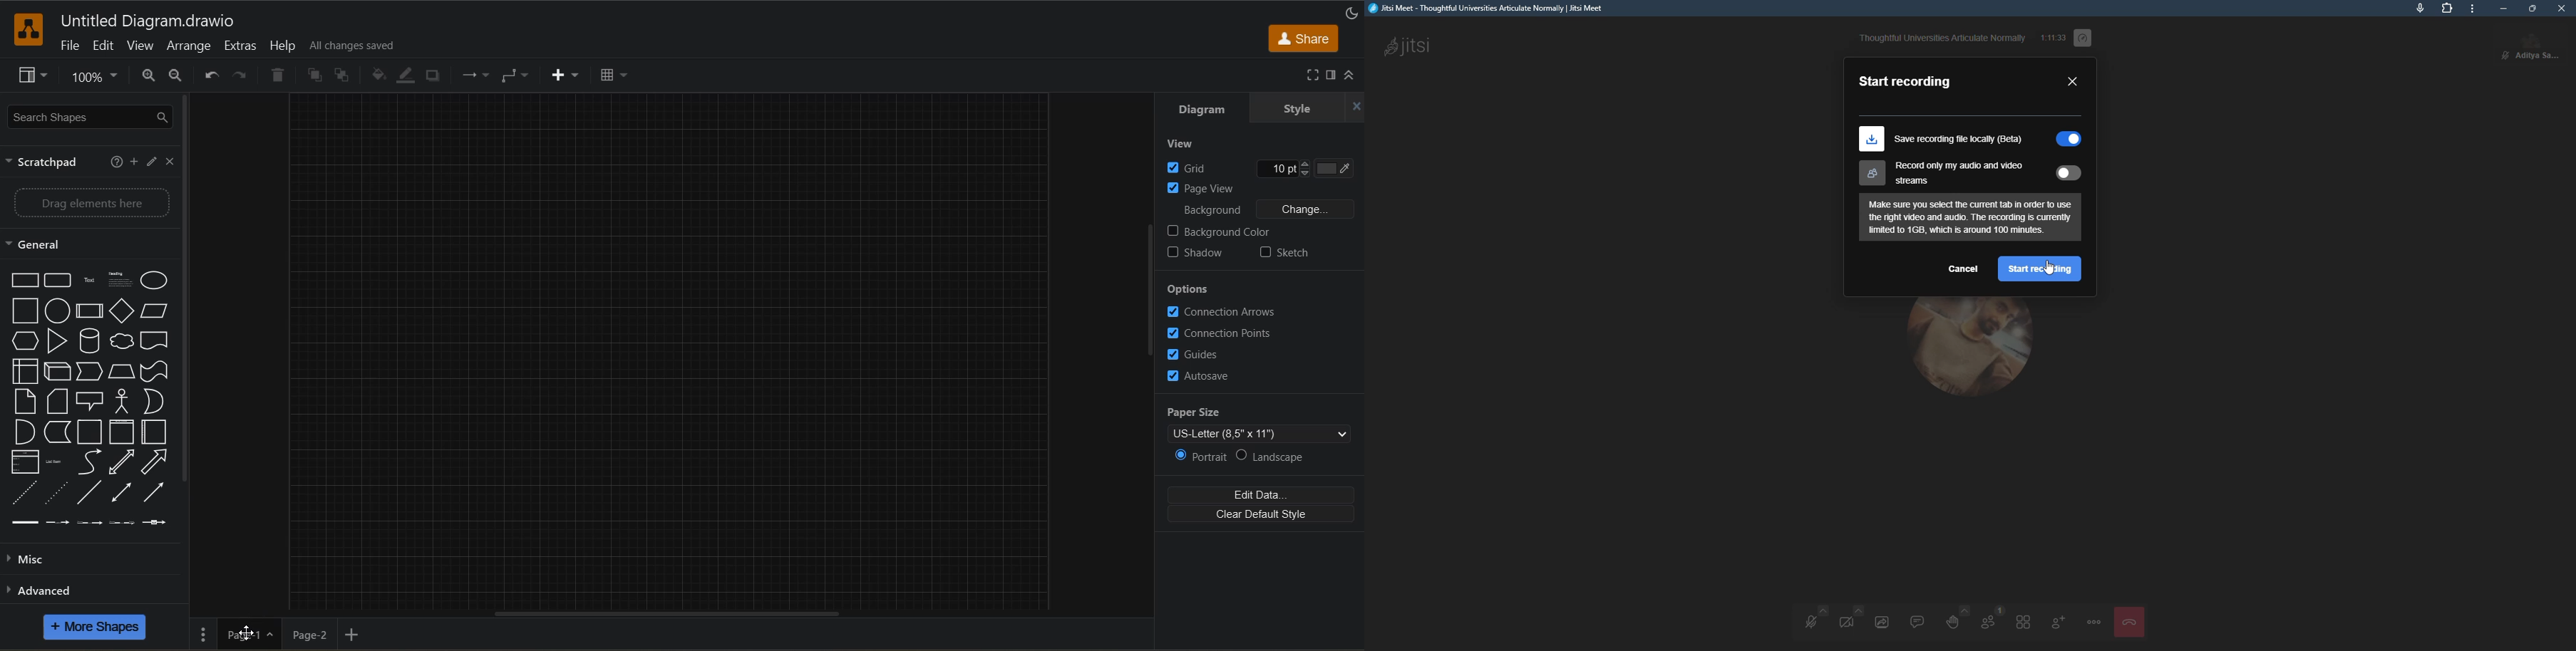 This screenshot has width=2576, height=672. I want to click on fullscreen, so click(1312, 75).